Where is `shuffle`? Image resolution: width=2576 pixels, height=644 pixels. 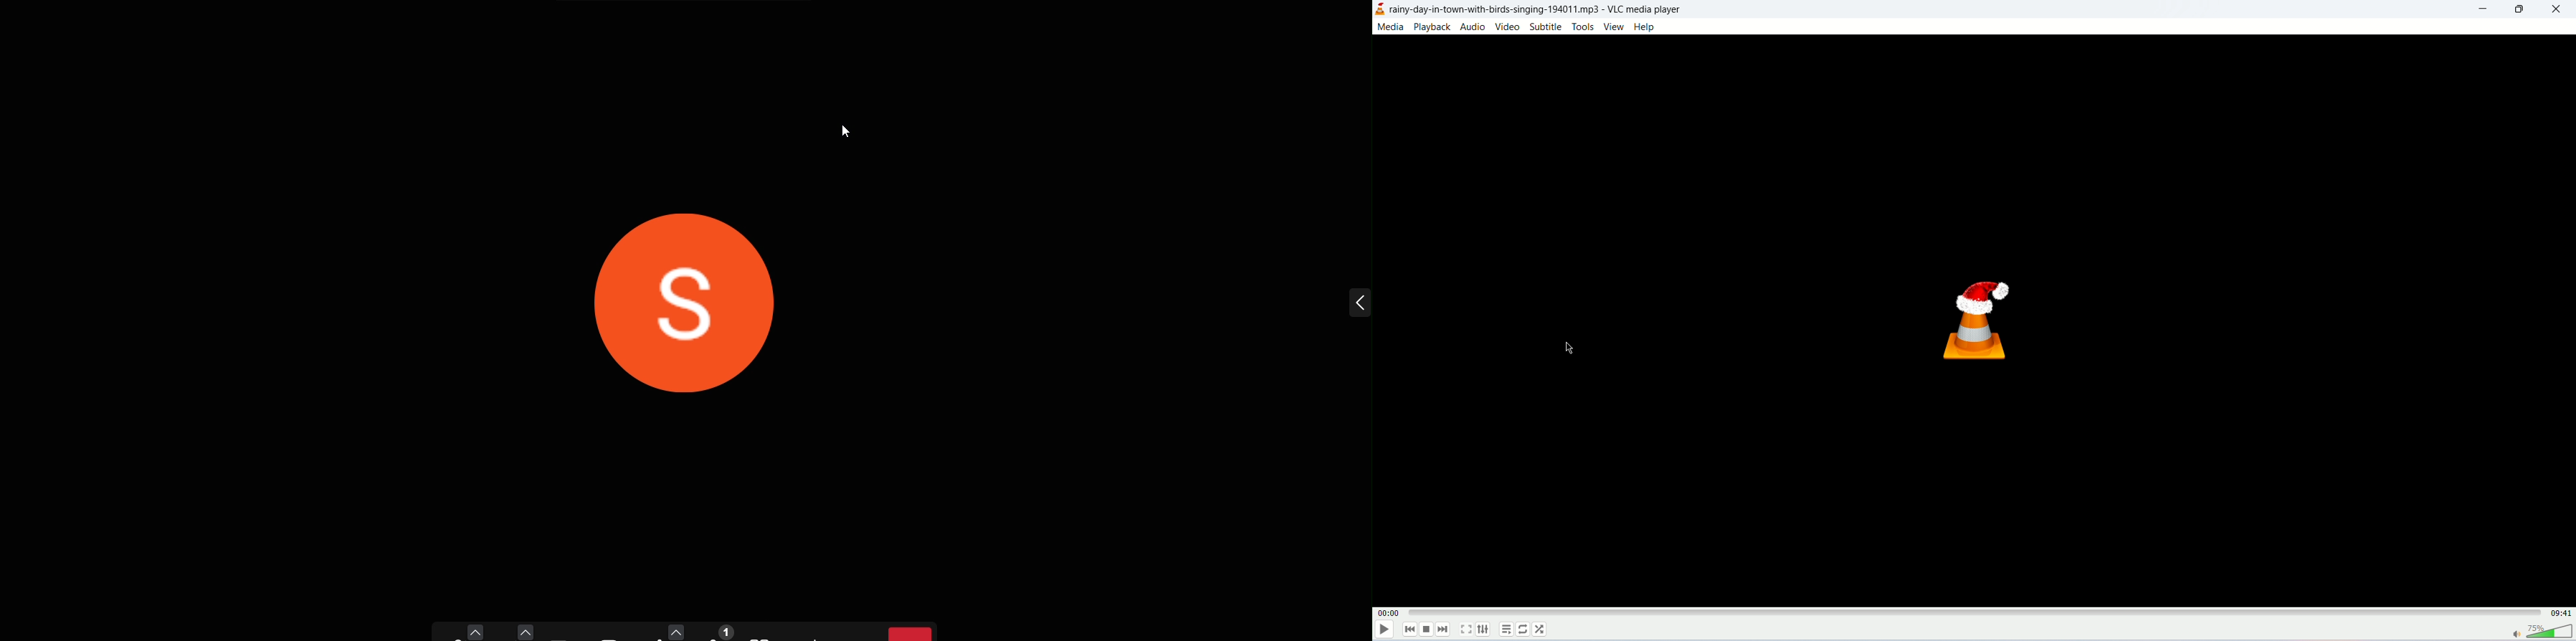 shuffle is located at coordinates (1539, 630).